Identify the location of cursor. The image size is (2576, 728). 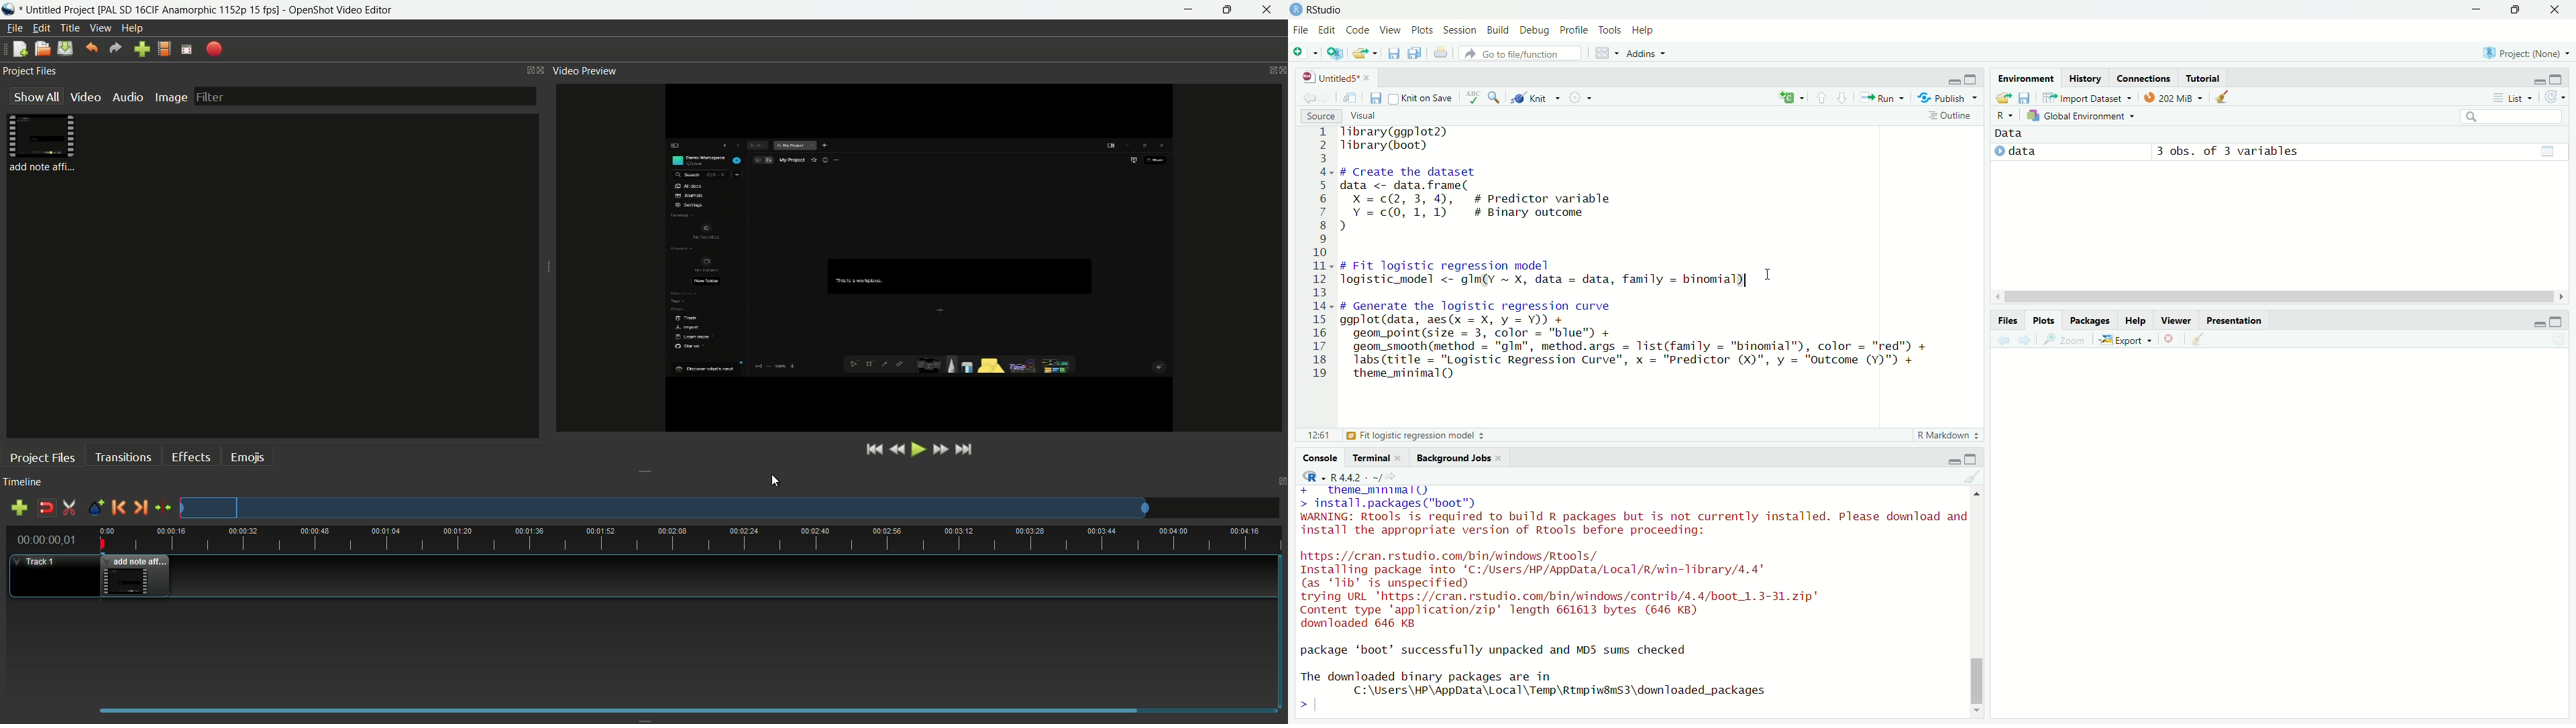
(1769, 275).